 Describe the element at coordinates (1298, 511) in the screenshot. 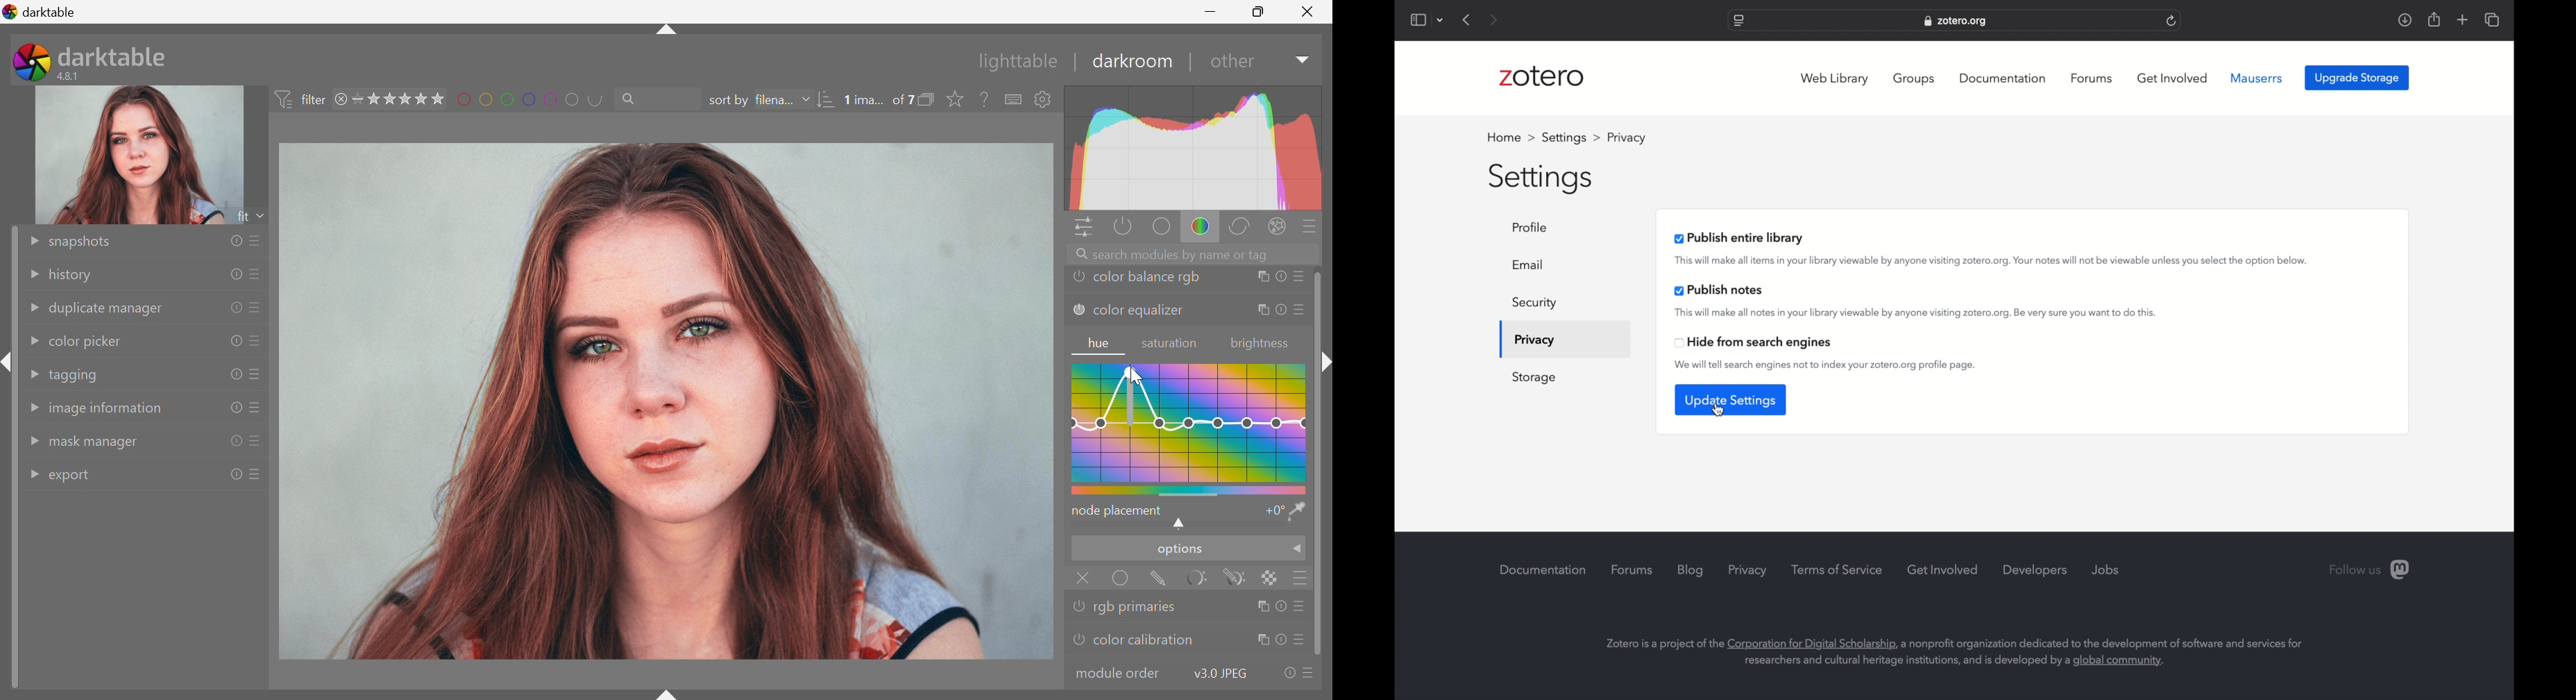

I see `pick hue from image and visualize it` at that location.